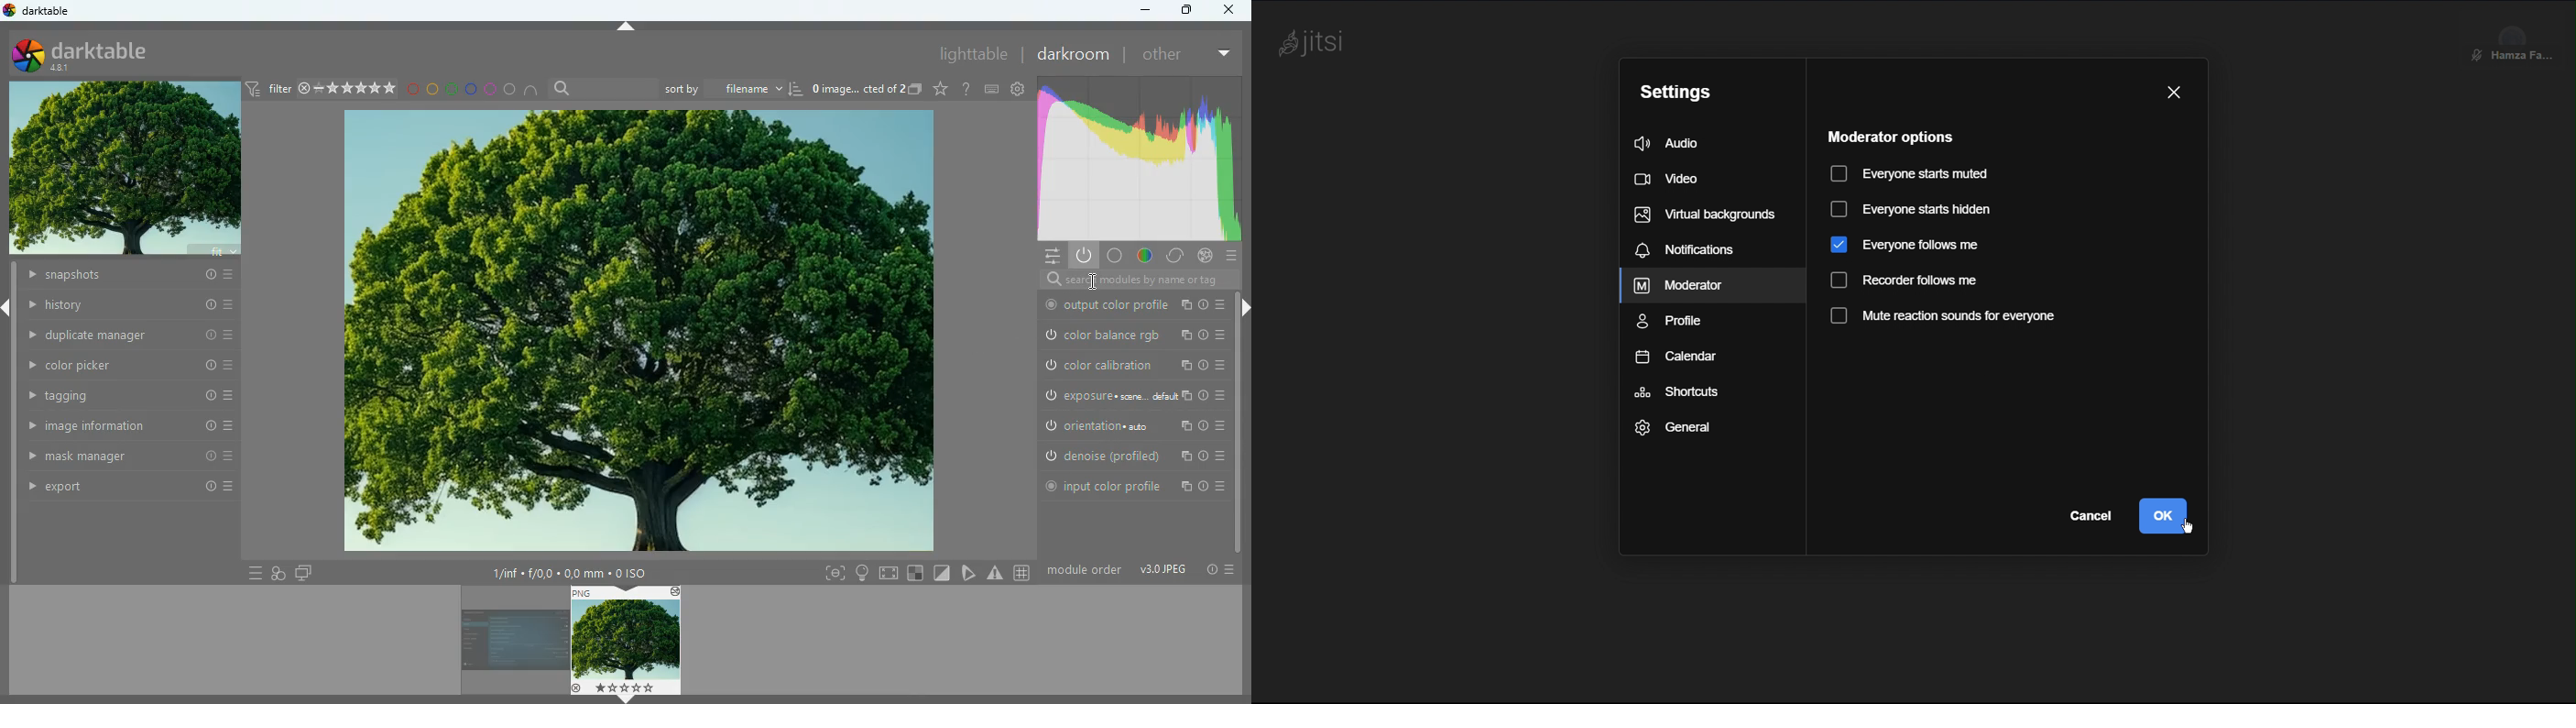 Image resolution: width=2576 pixels, height=728 pixels. I want to click on duplicate manager, so click(129, 335).